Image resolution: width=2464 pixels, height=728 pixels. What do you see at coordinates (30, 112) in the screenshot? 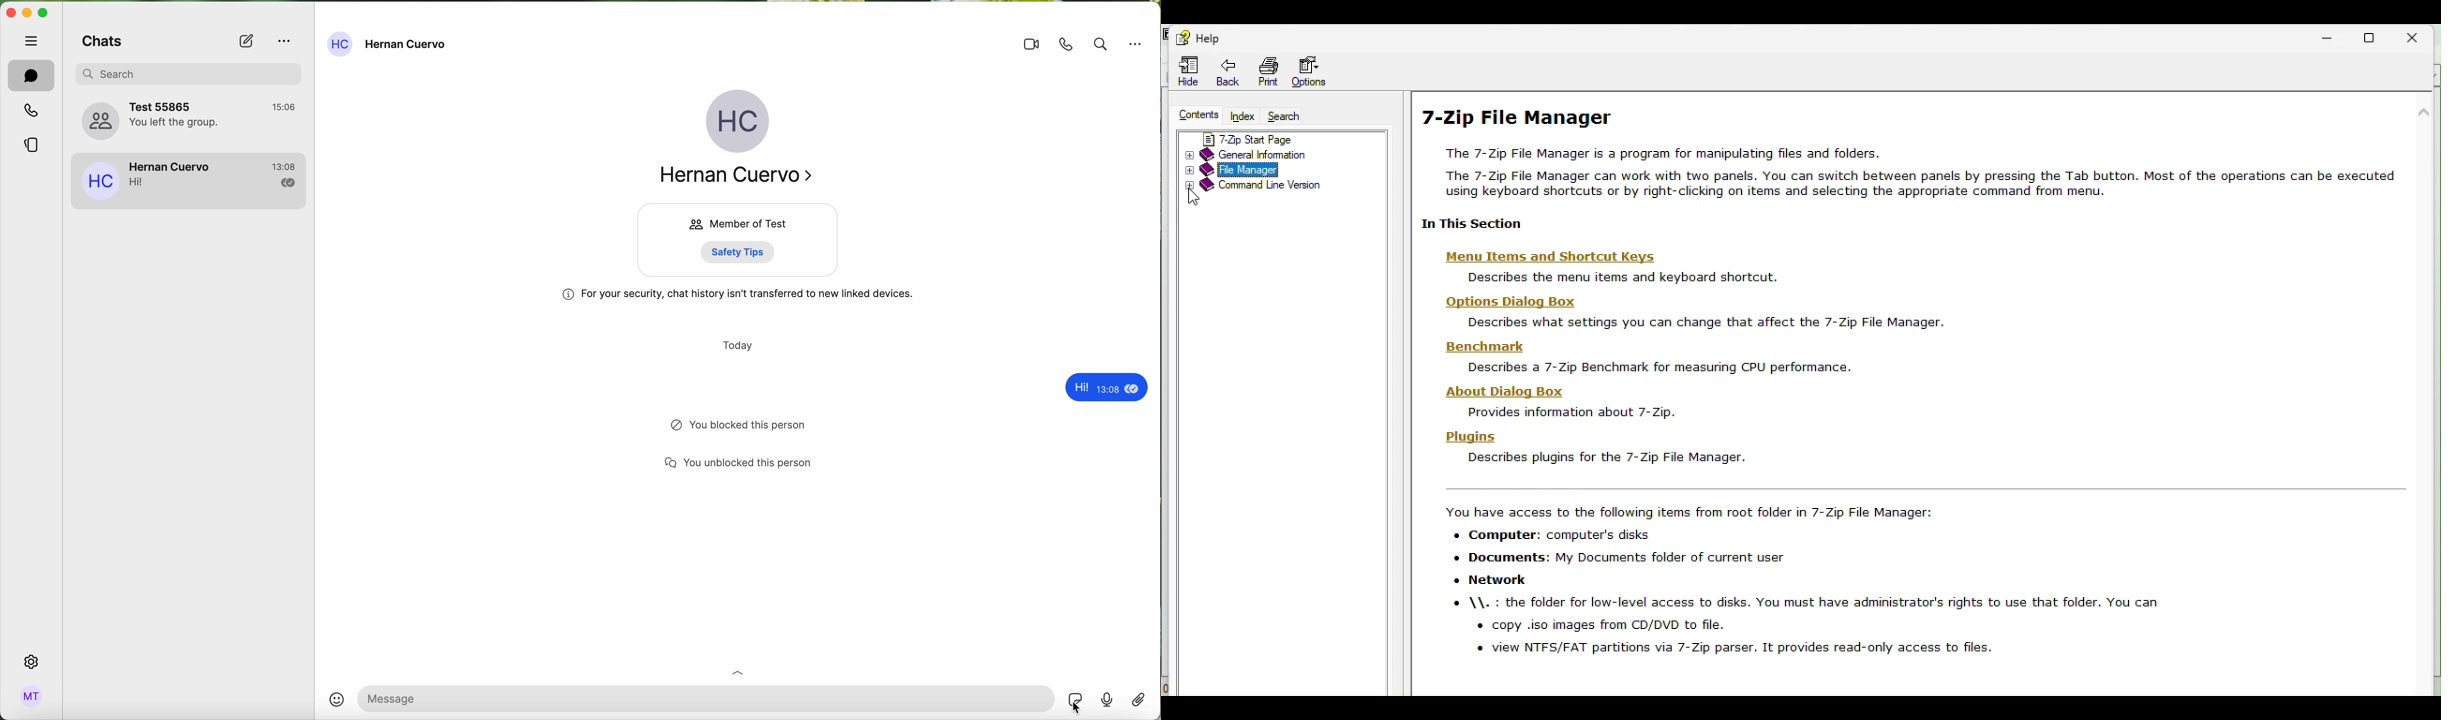
I see `calls` at bounding box center [30, 112].